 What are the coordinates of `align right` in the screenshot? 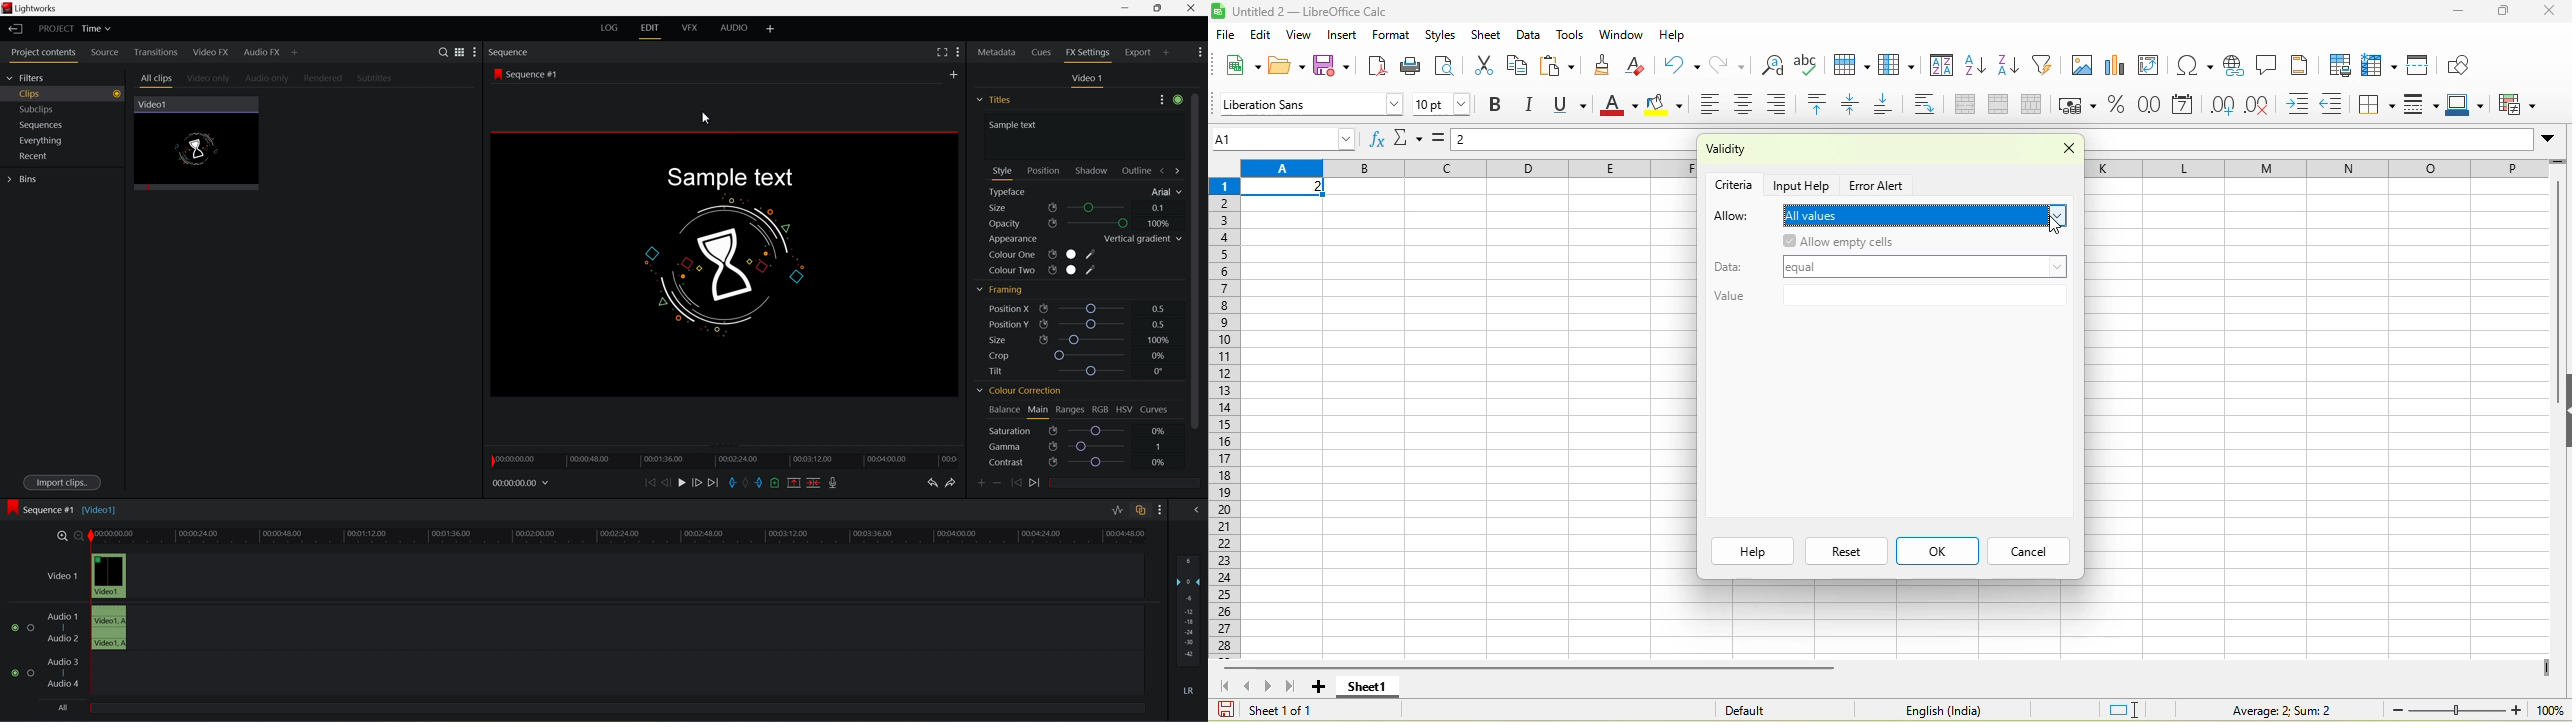 It's located at (1783, 104).